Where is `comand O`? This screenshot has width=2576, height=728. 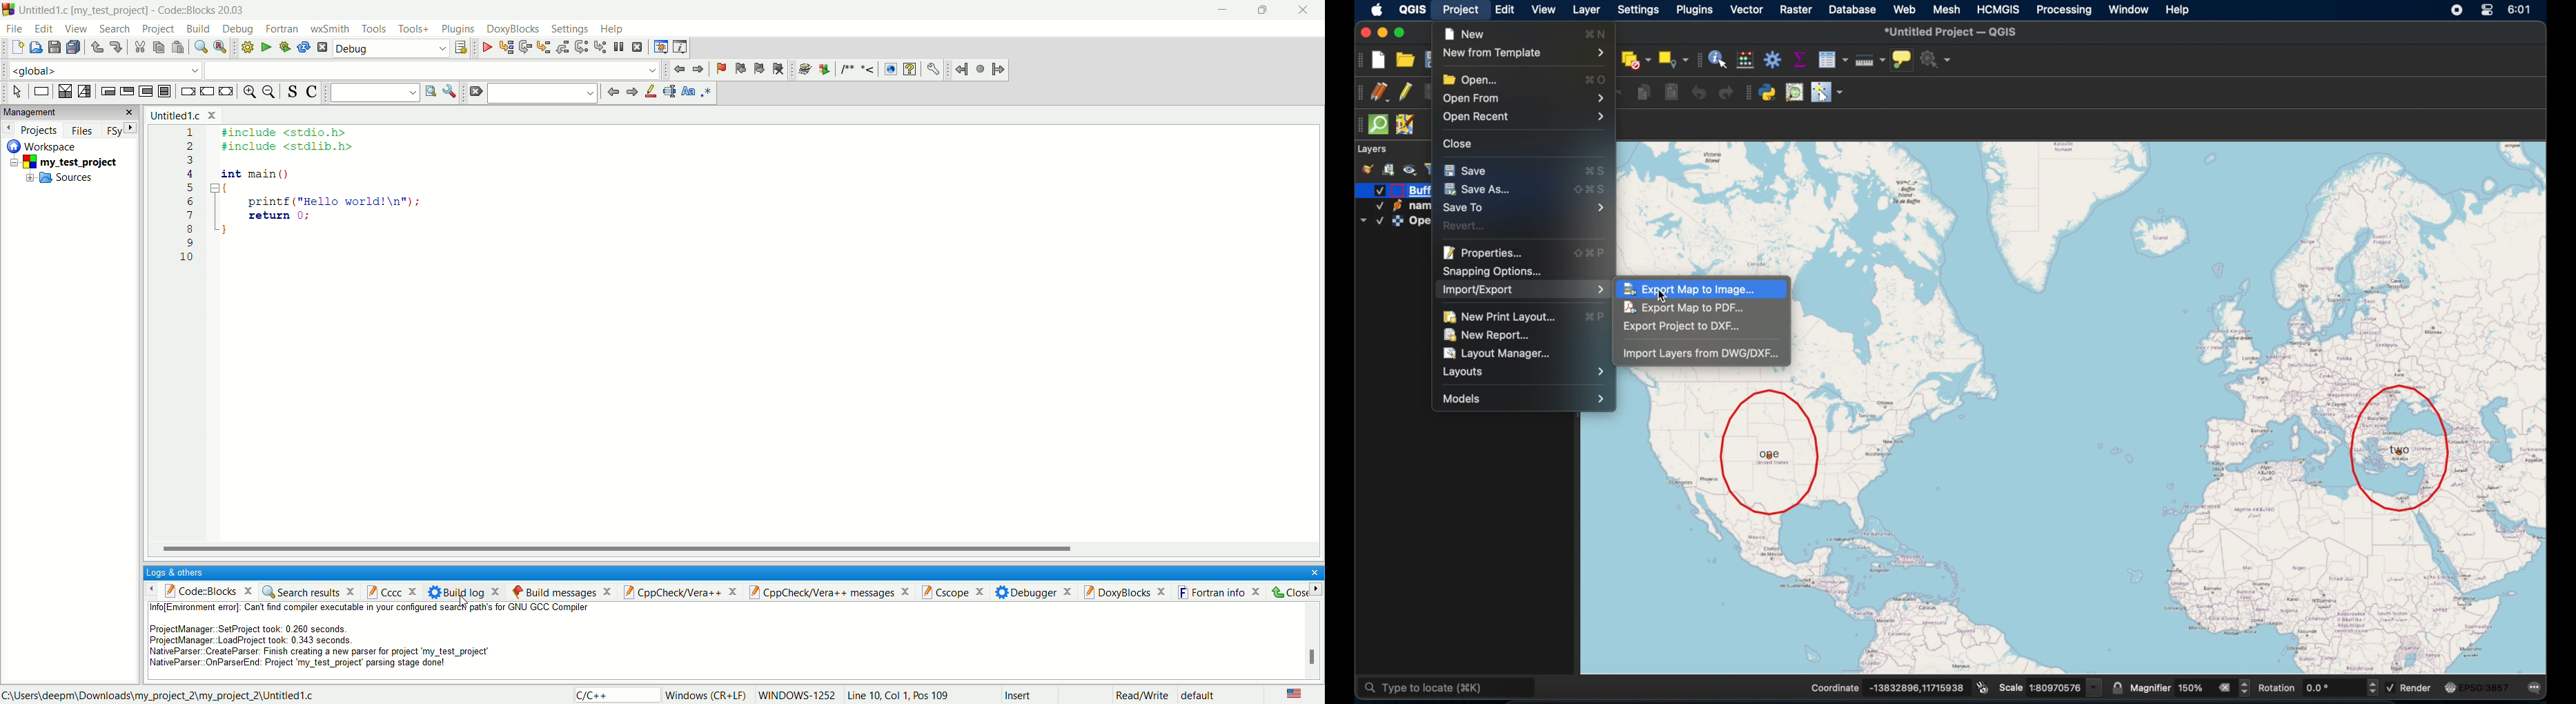 comand O is located at coordinates (1600, 80).